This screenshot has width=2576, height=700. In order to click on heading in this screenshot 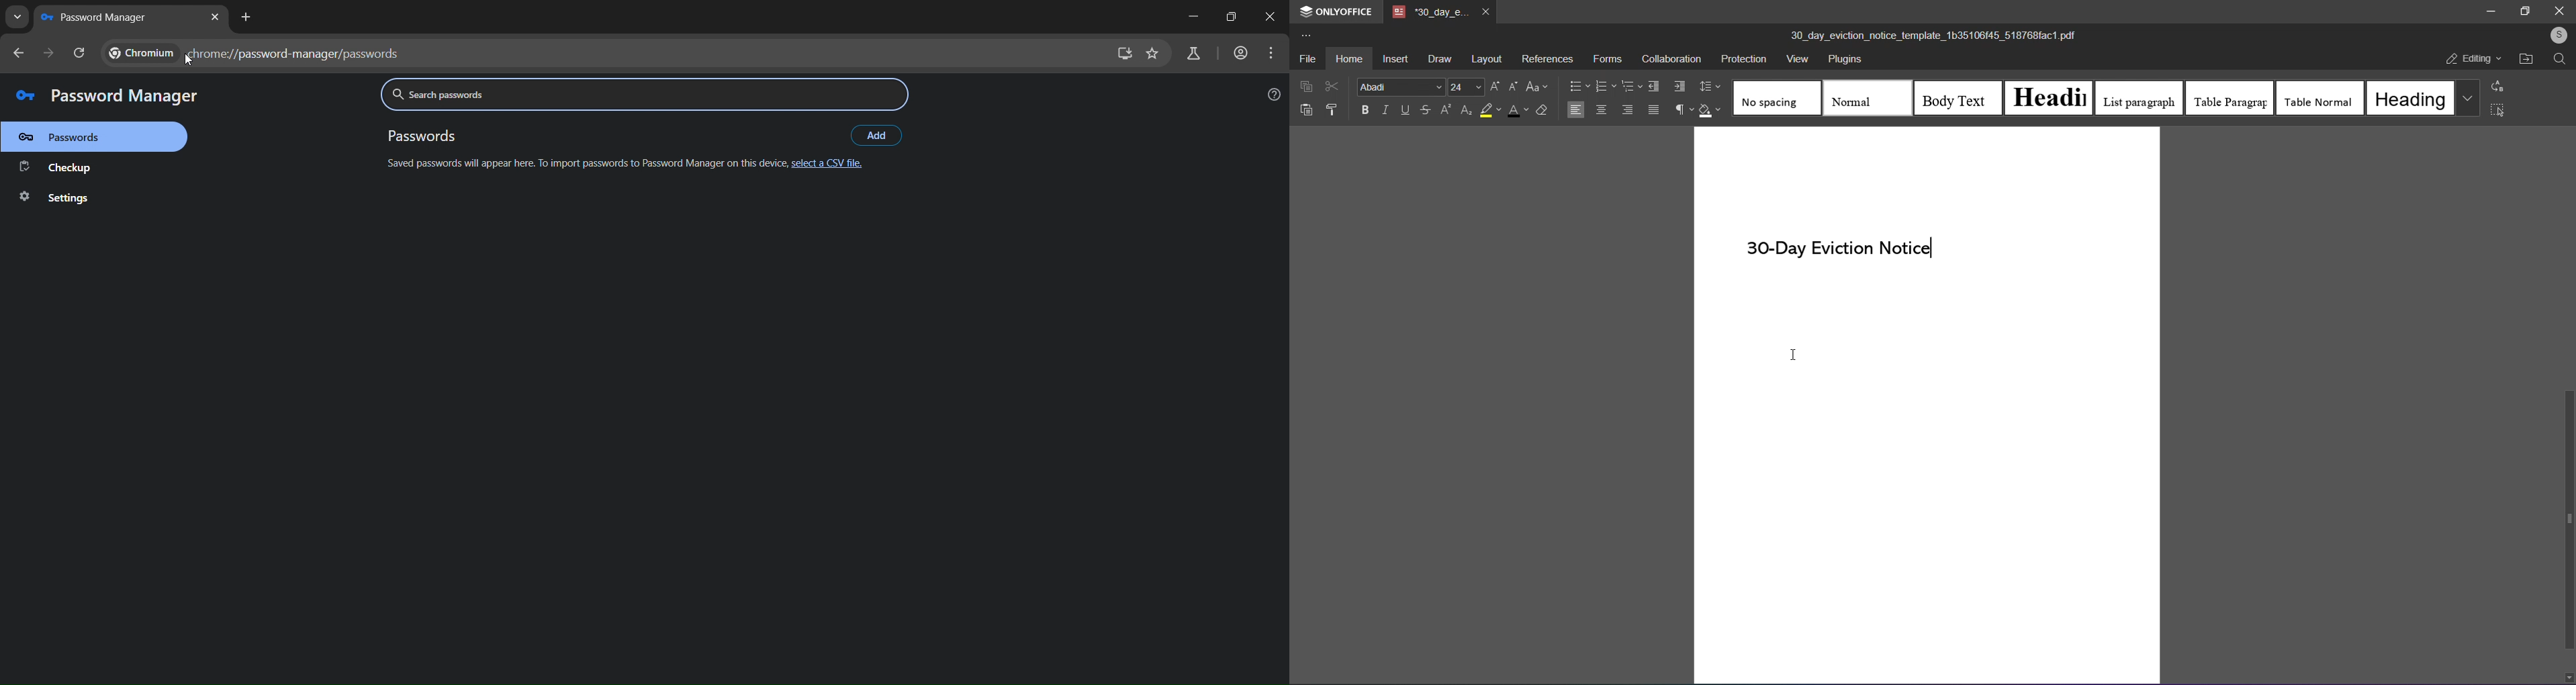, I will do `click(2409, 98)`.